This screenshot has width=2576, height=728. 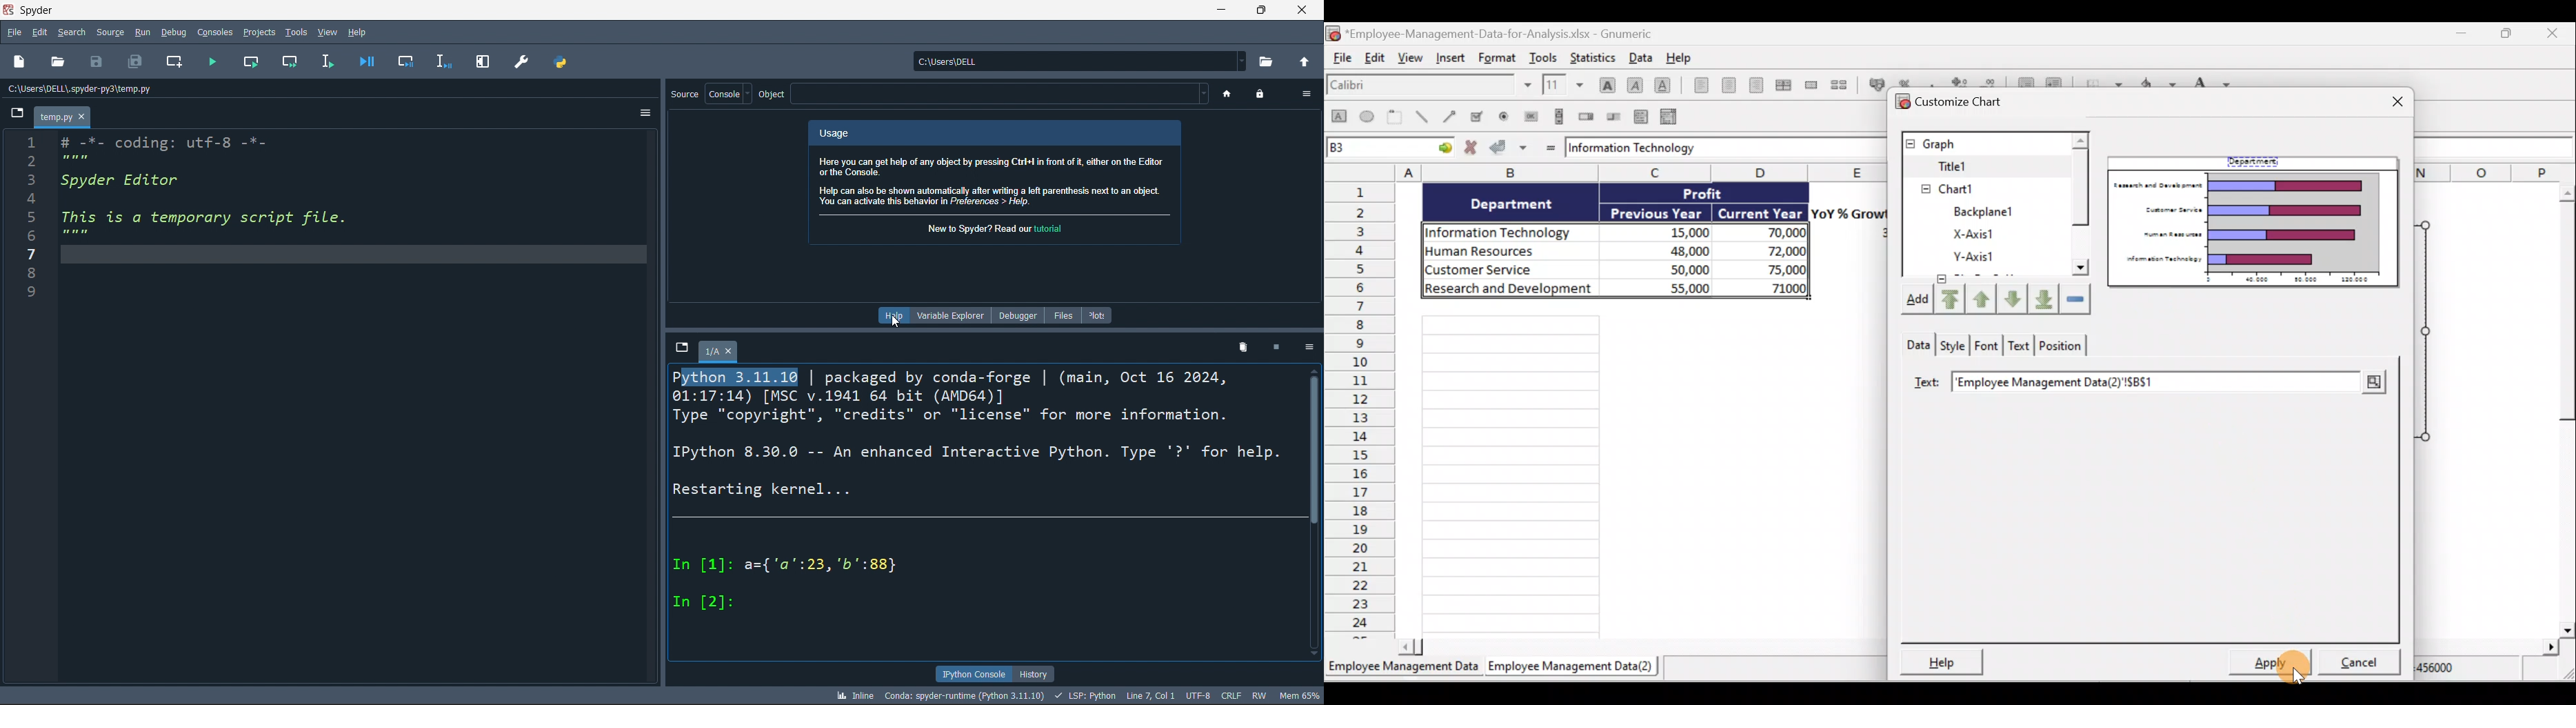 I want to click on source, so click(x=108, y=31).